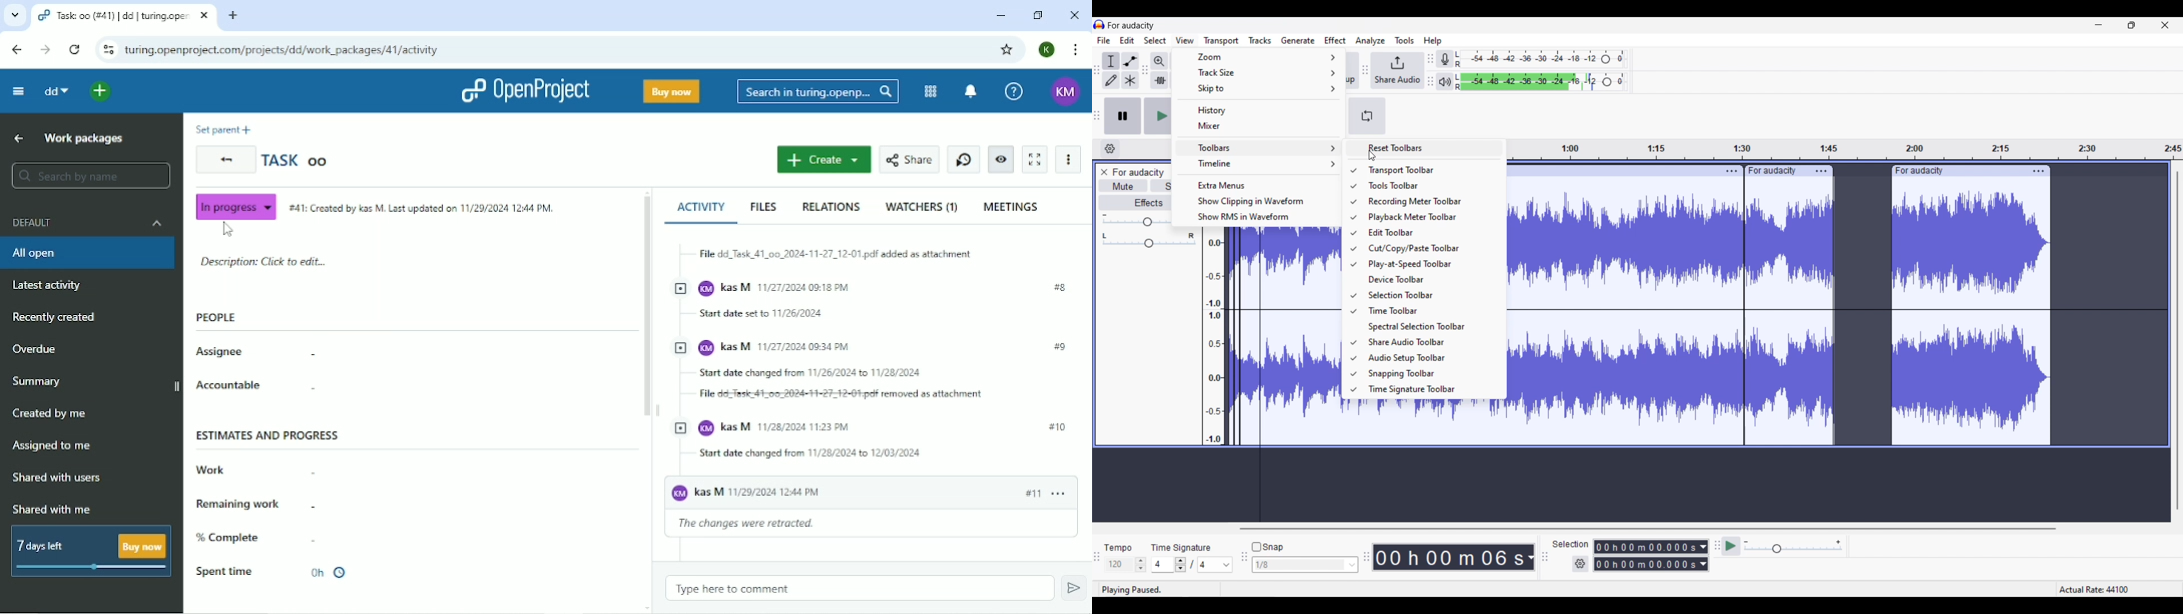 The height and width of the screenshot is (616, 2184). Describe the element at coordinates (36, 350) in the screenshot. I see `Overdue` at that location.